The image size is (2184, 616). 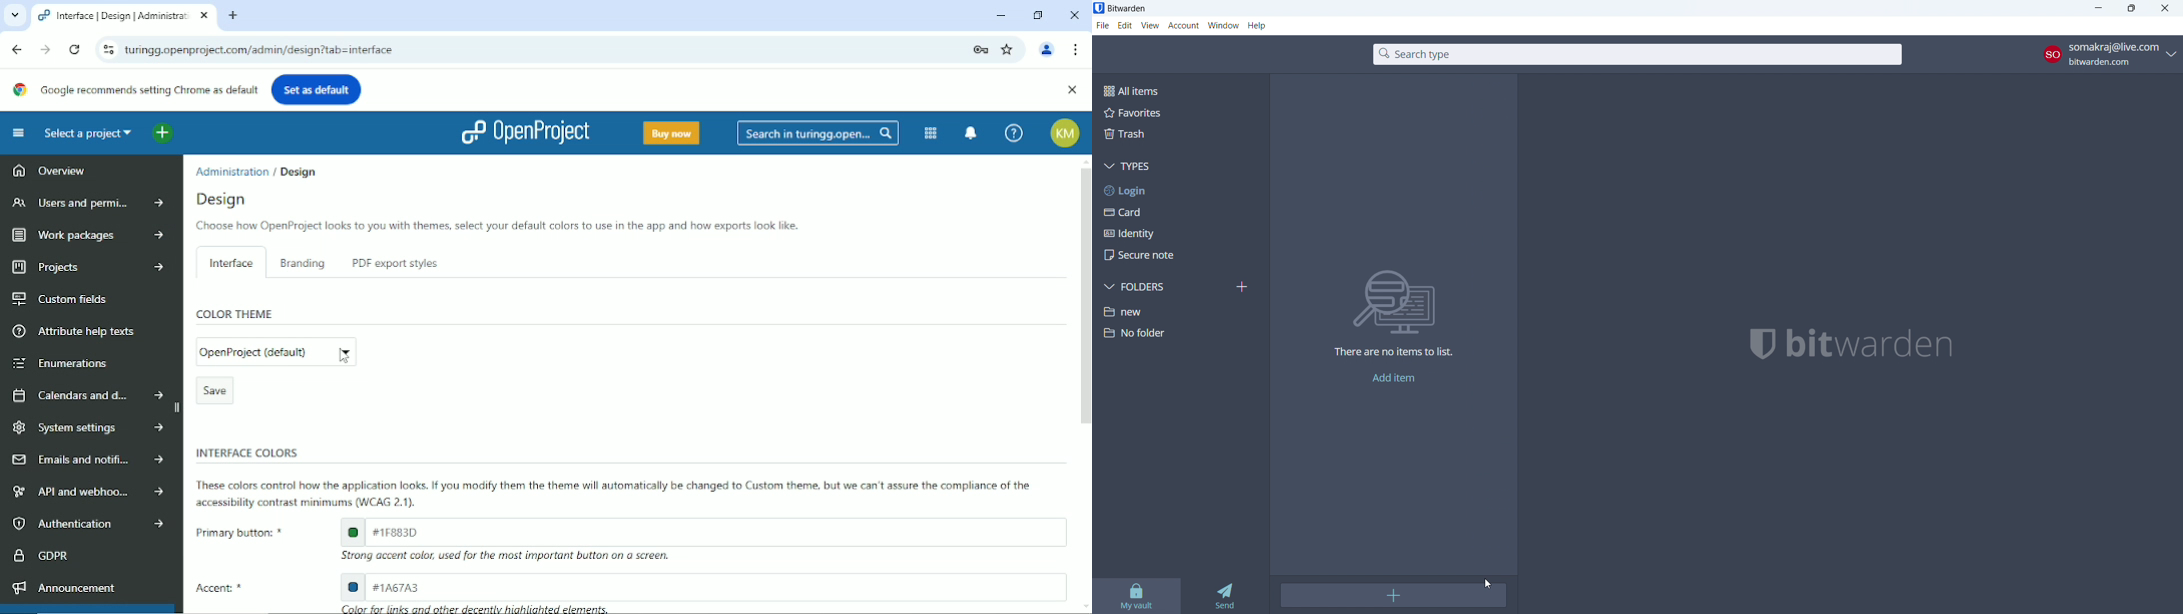 I want to click on Bitwarden logo, so click(x=1755, y=345).